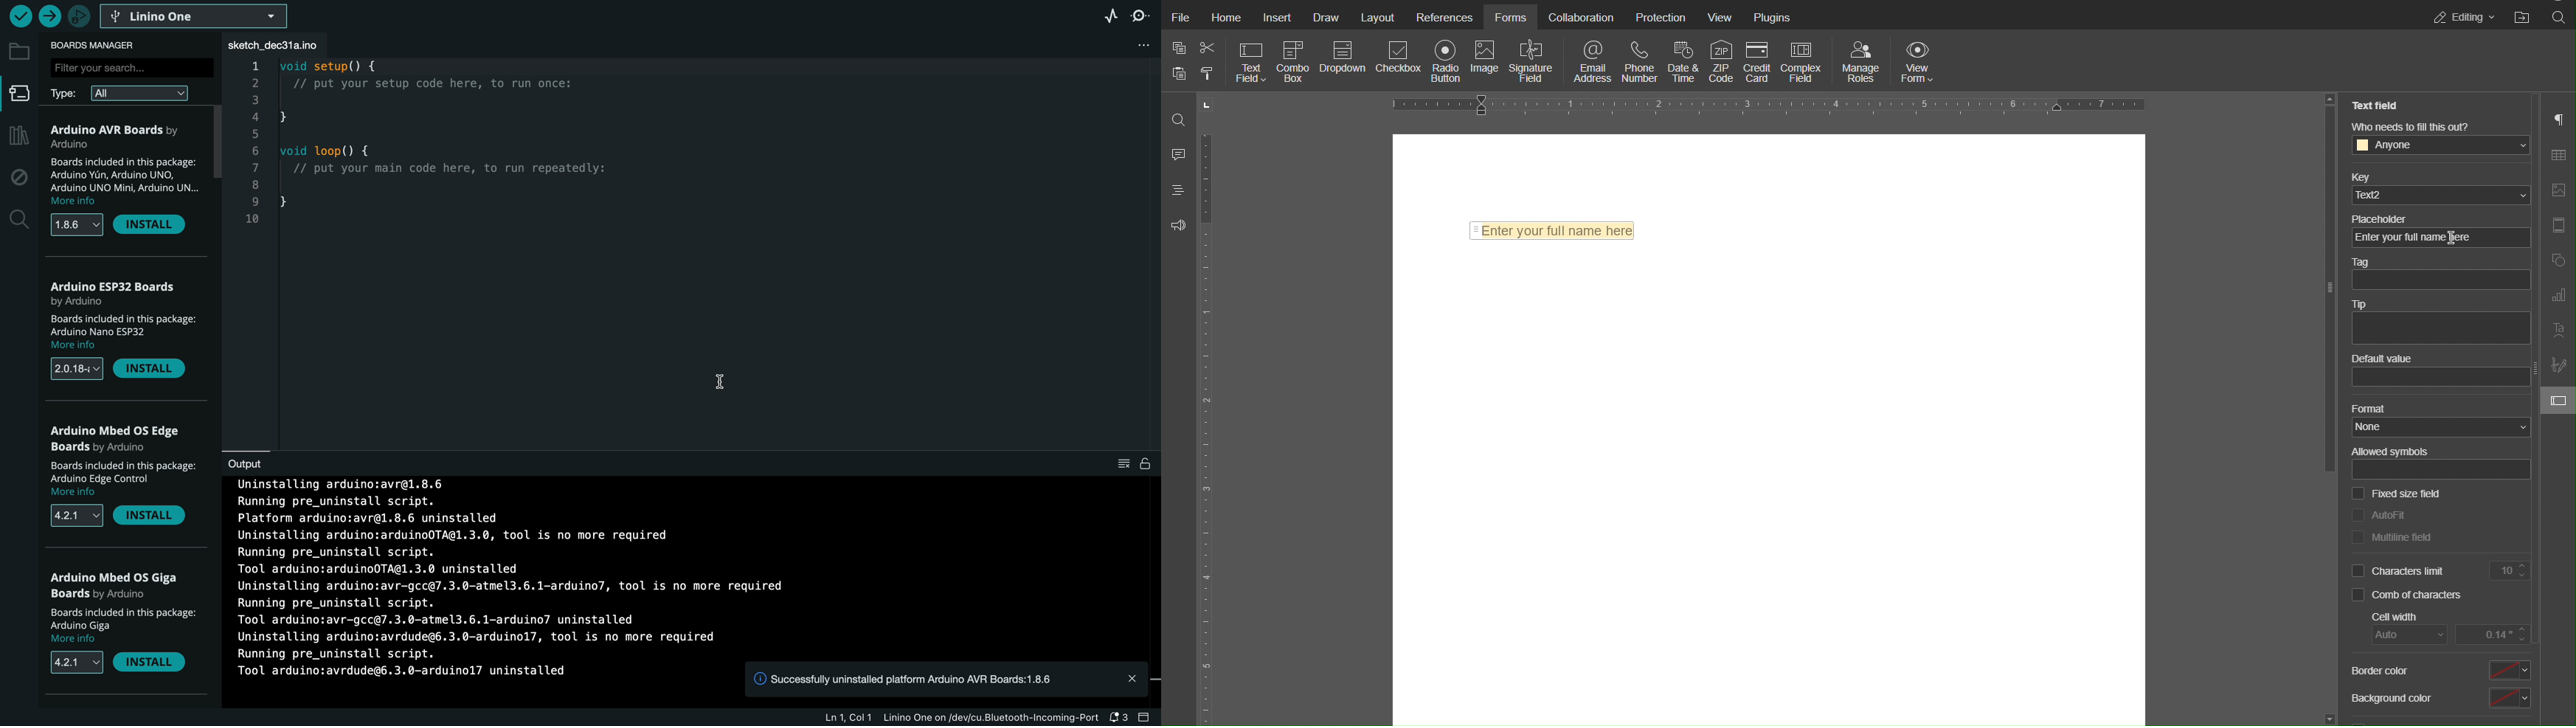 Image resolution: width=2576 pixels, height=728 pixels. I want to click on Enter your full name here, so click(1552, 231).